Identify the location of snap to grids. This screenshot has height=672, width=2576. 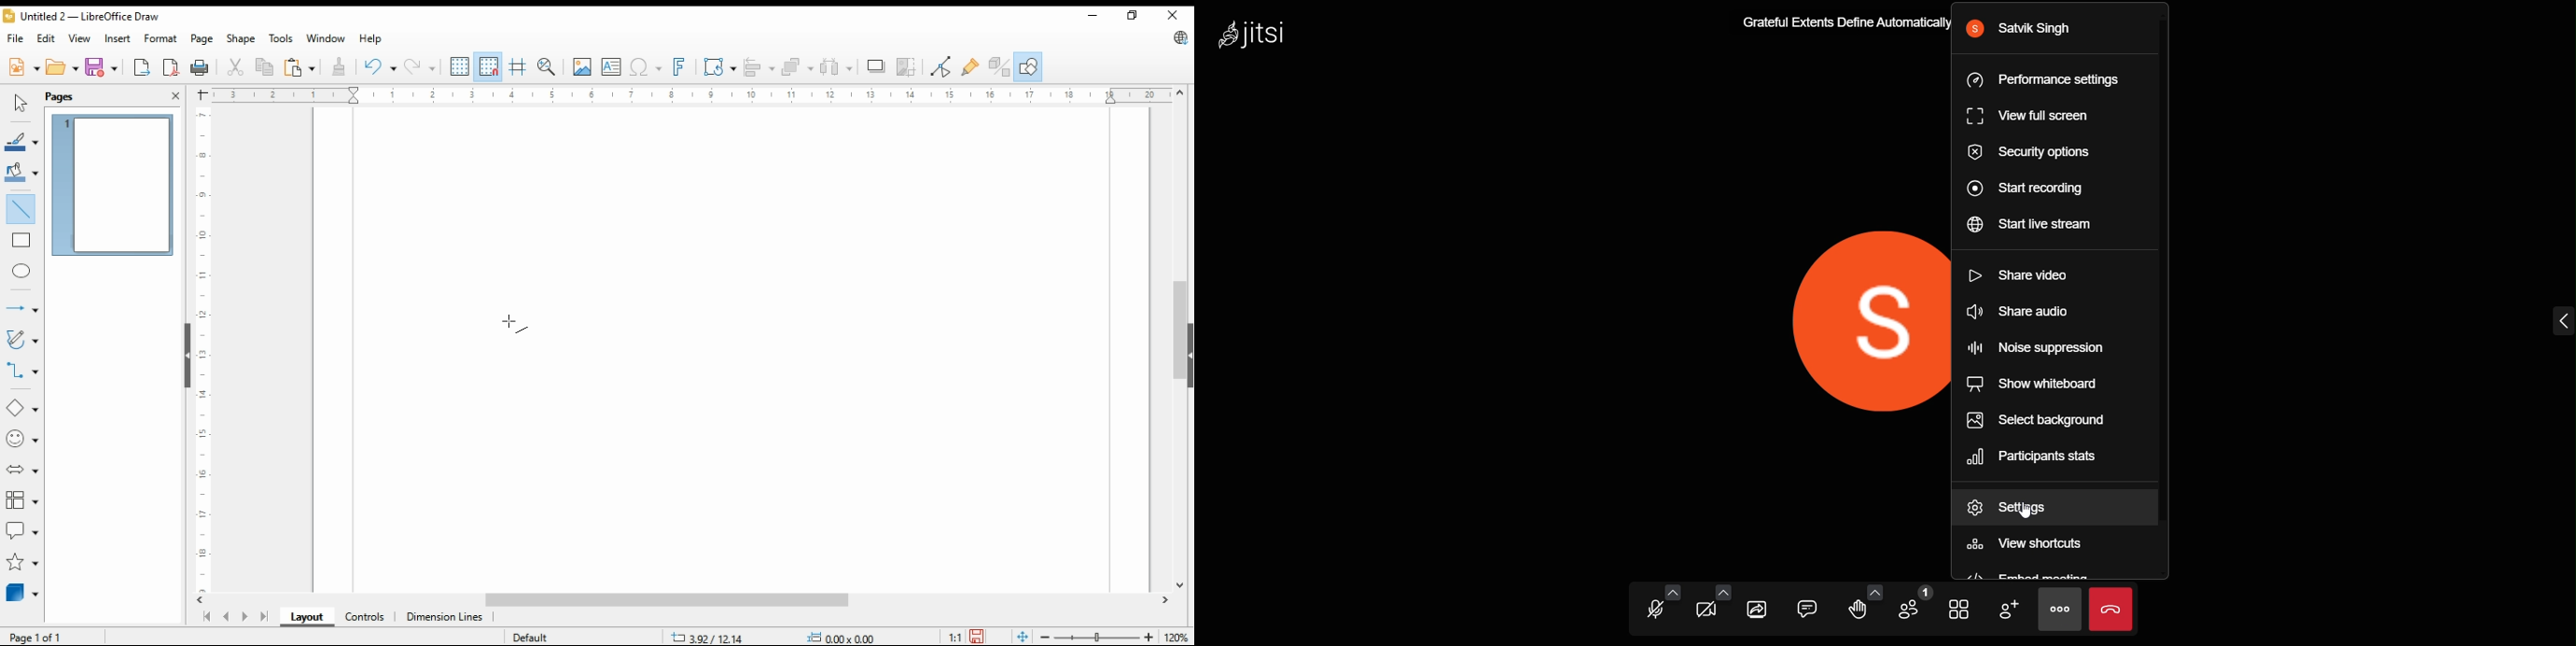
(489, 67).